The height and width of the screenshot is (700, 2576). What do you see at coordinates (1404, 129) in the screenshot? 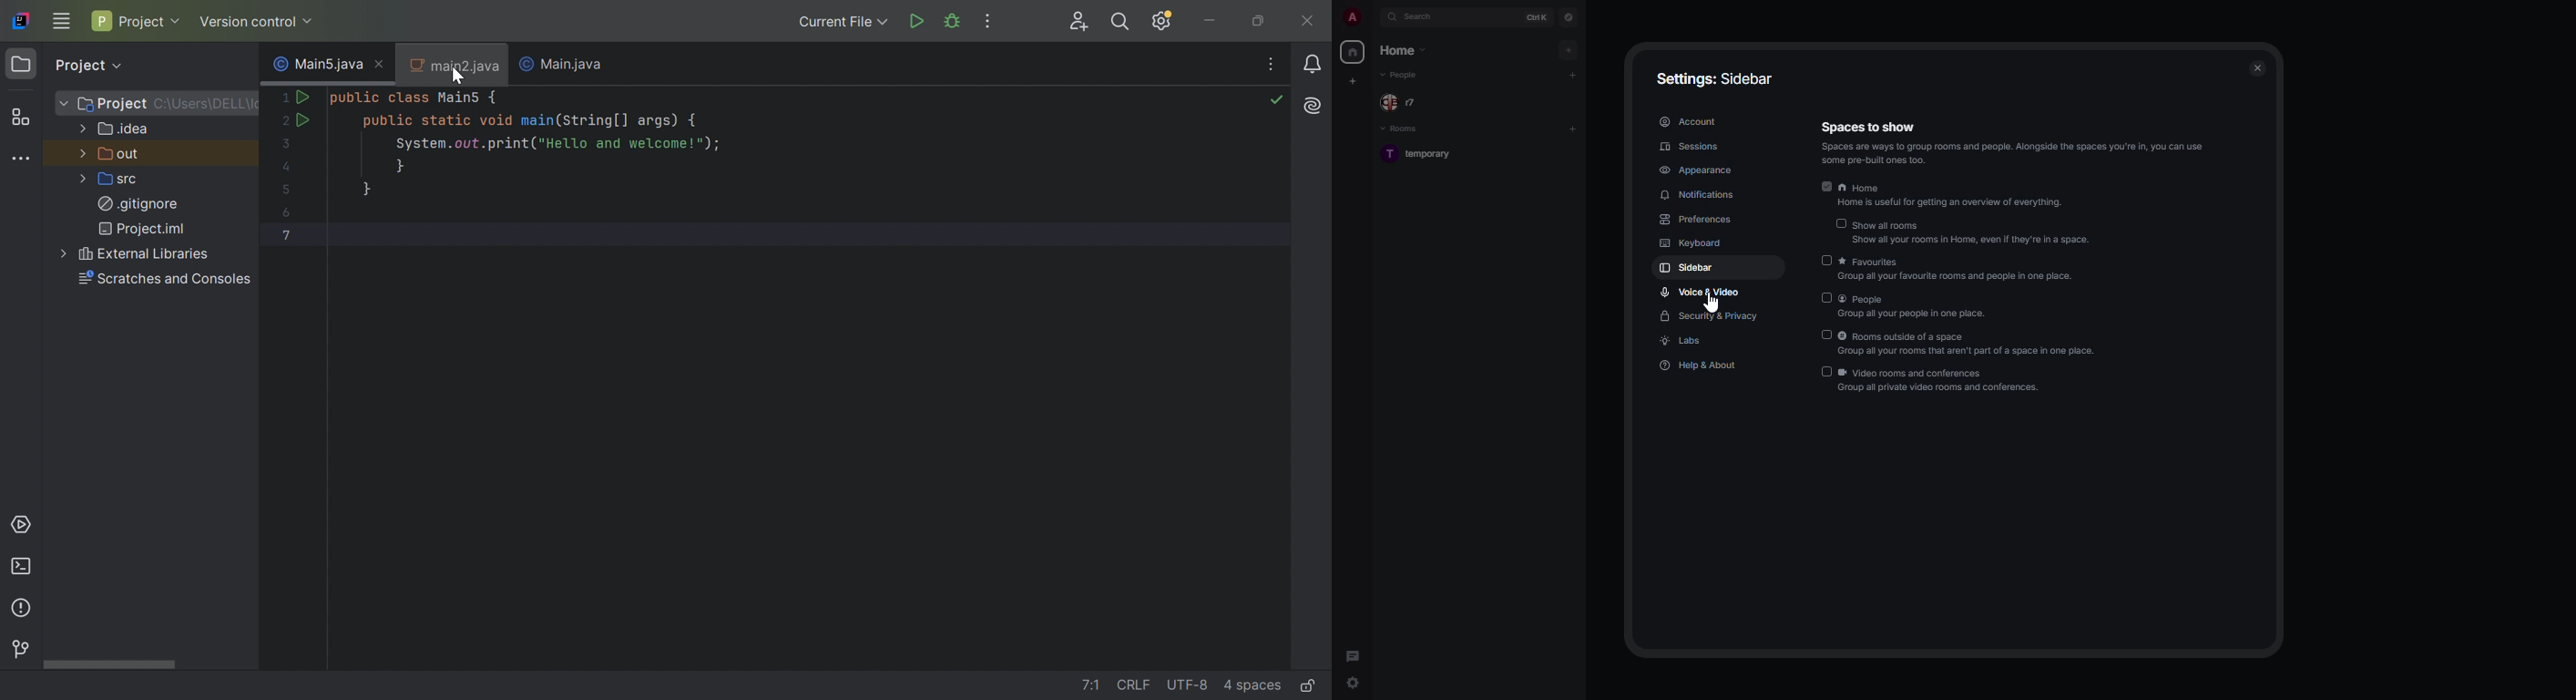
I see `rooms` at bounding box center [1404, 129].